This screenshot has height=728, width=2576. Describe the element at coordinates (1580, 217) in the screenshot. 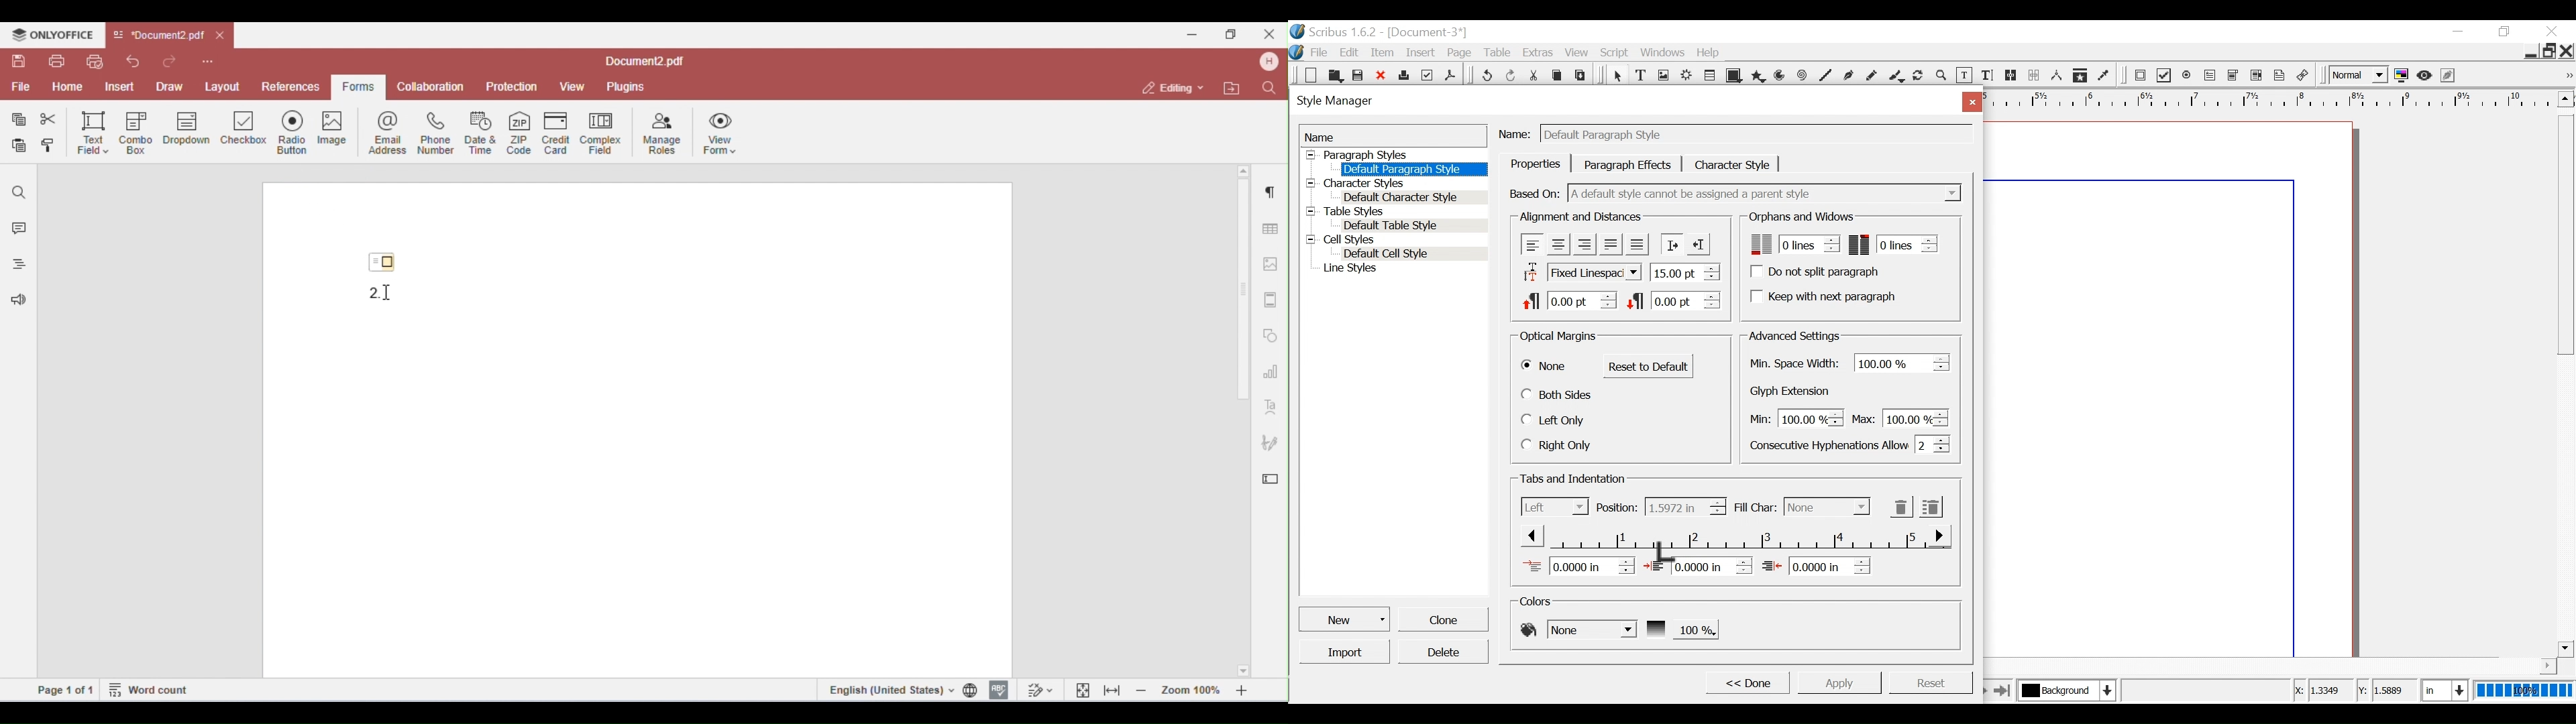

I see `Alignment and Distances` at that location.